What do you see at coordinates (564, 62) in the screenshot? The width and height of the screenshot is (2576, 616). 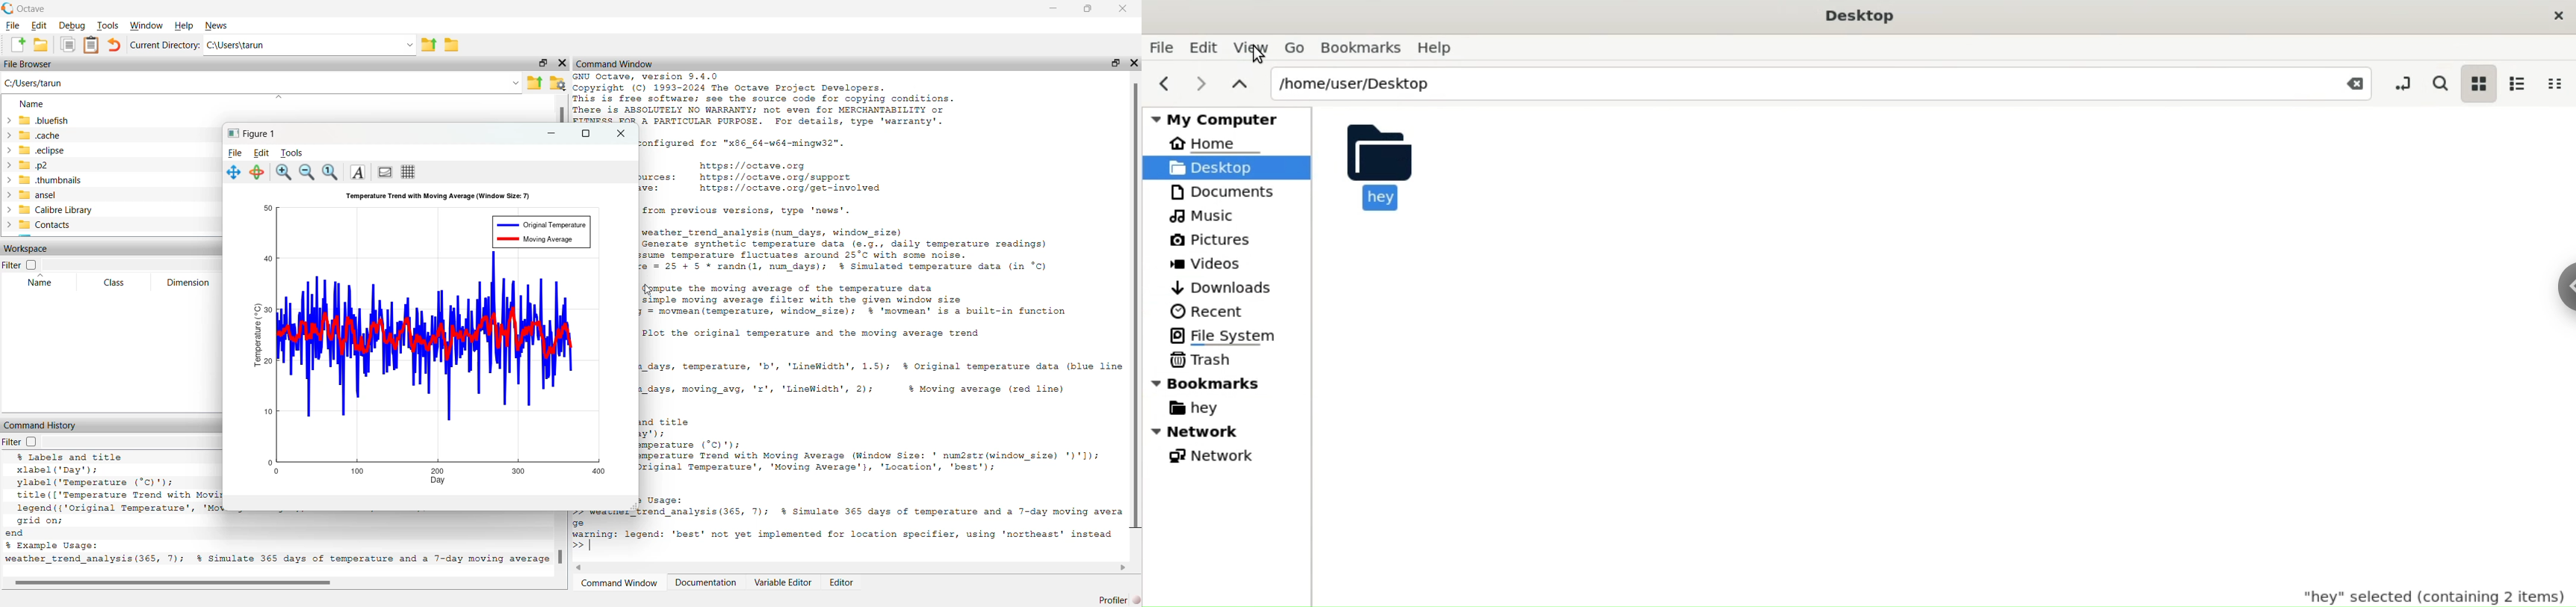 I see `Close` at bounding box center [564, 62].